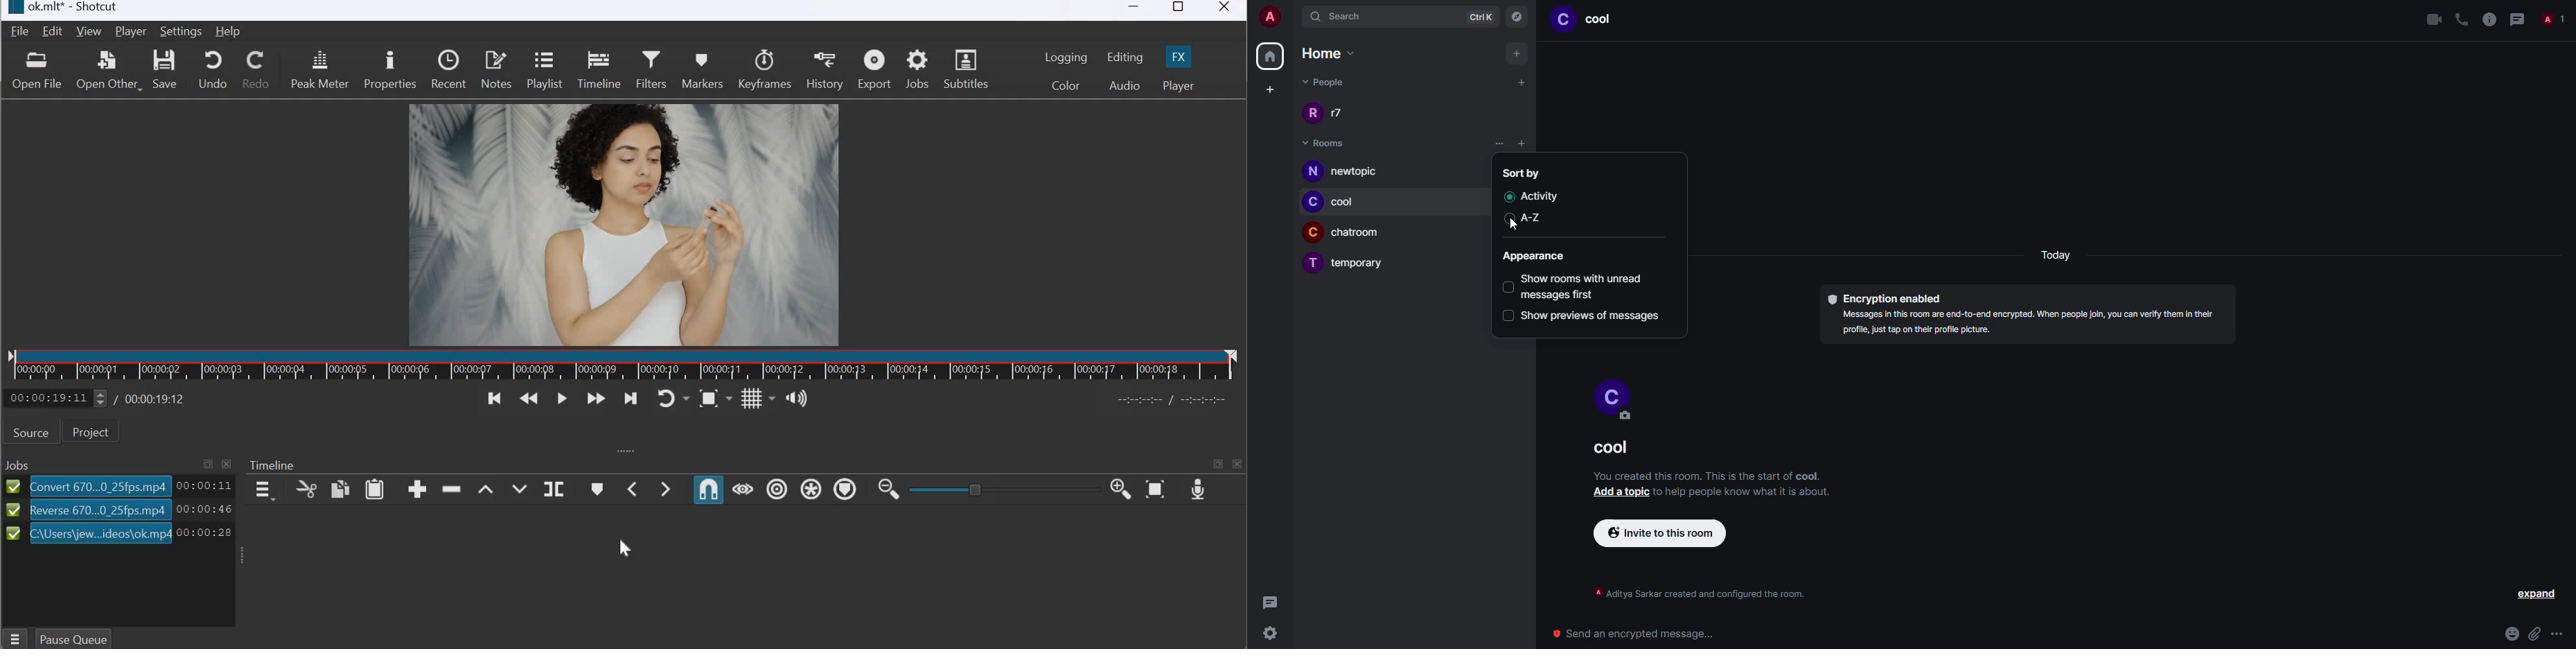  I want to click on room, so click(1361, 266).